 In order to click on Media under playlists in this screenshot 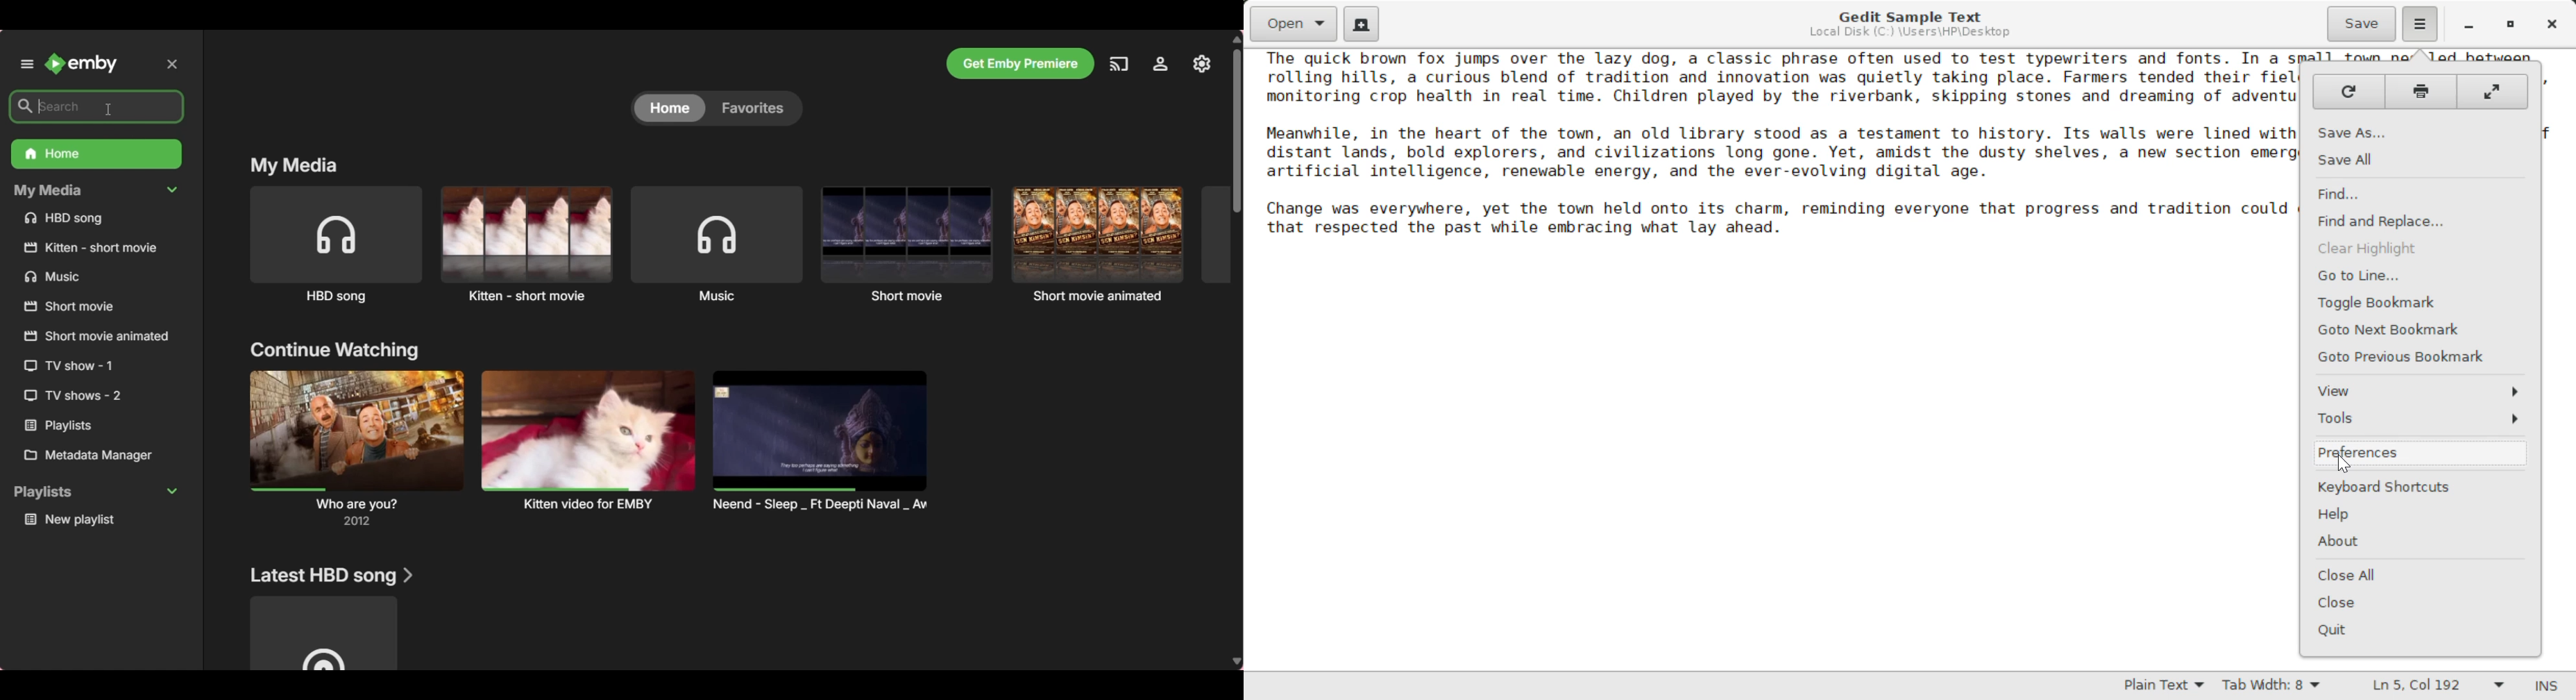, I will do `click(100, 520)`.